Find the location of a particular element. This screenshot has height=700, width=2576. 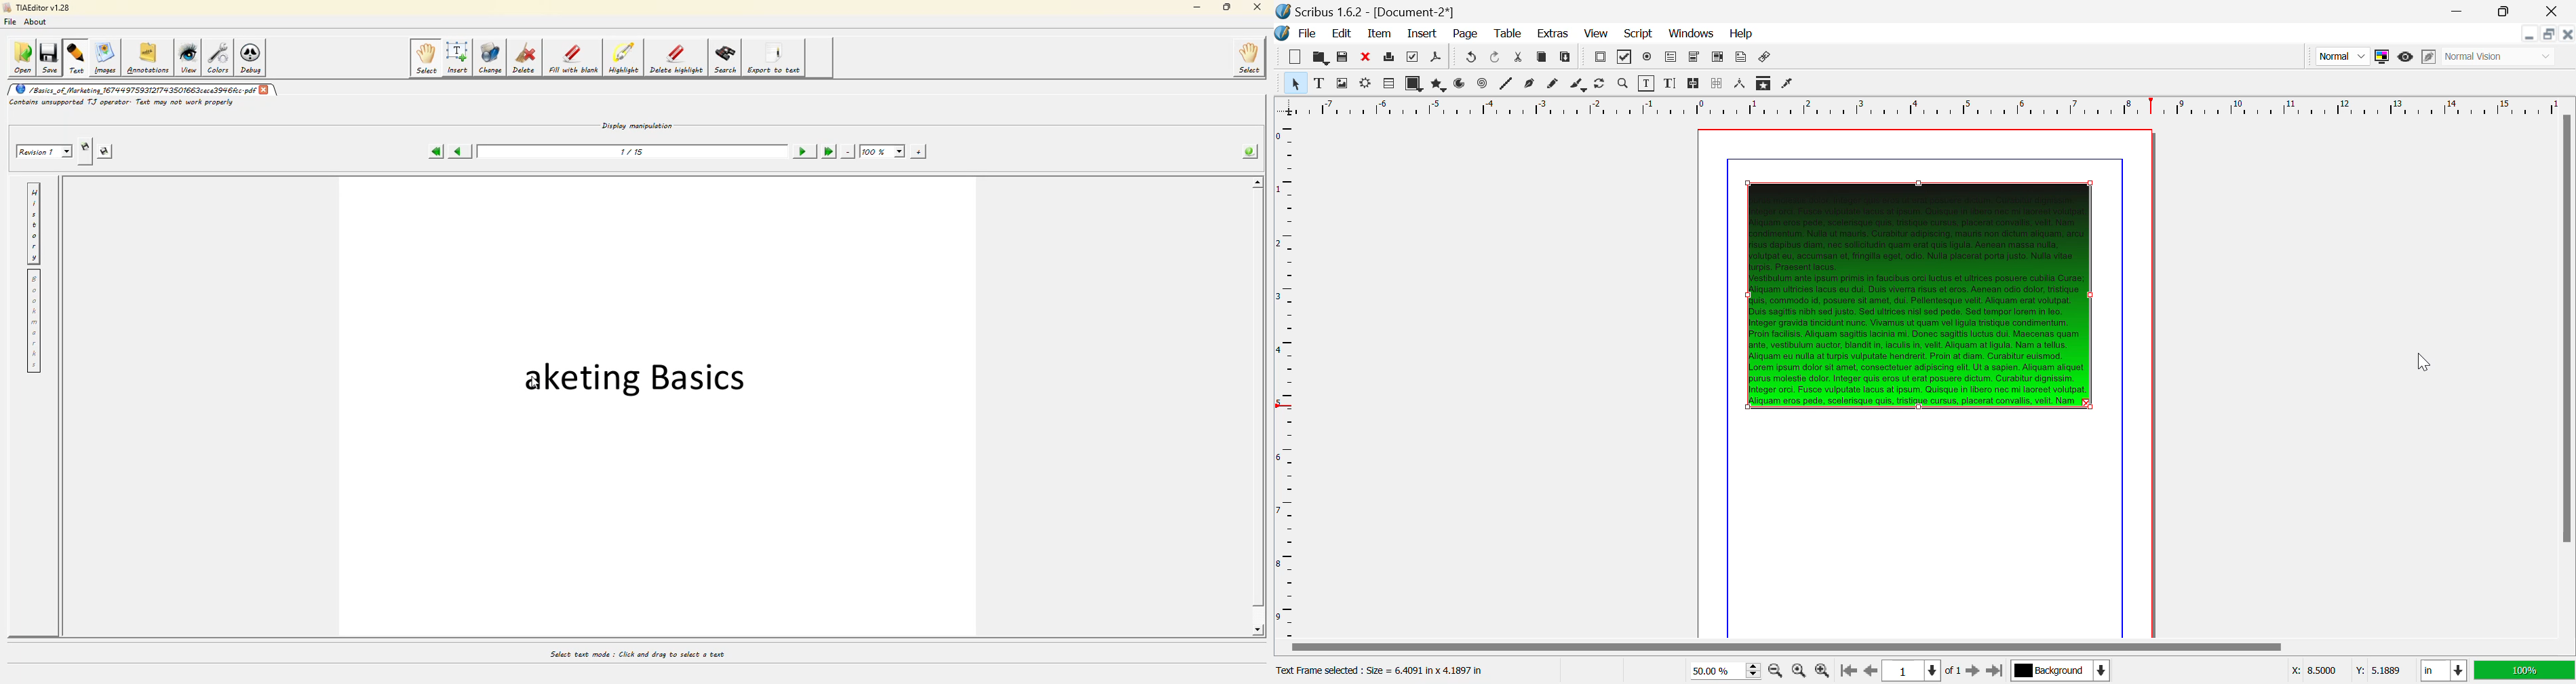

error info is located at coordinates (118, 103).